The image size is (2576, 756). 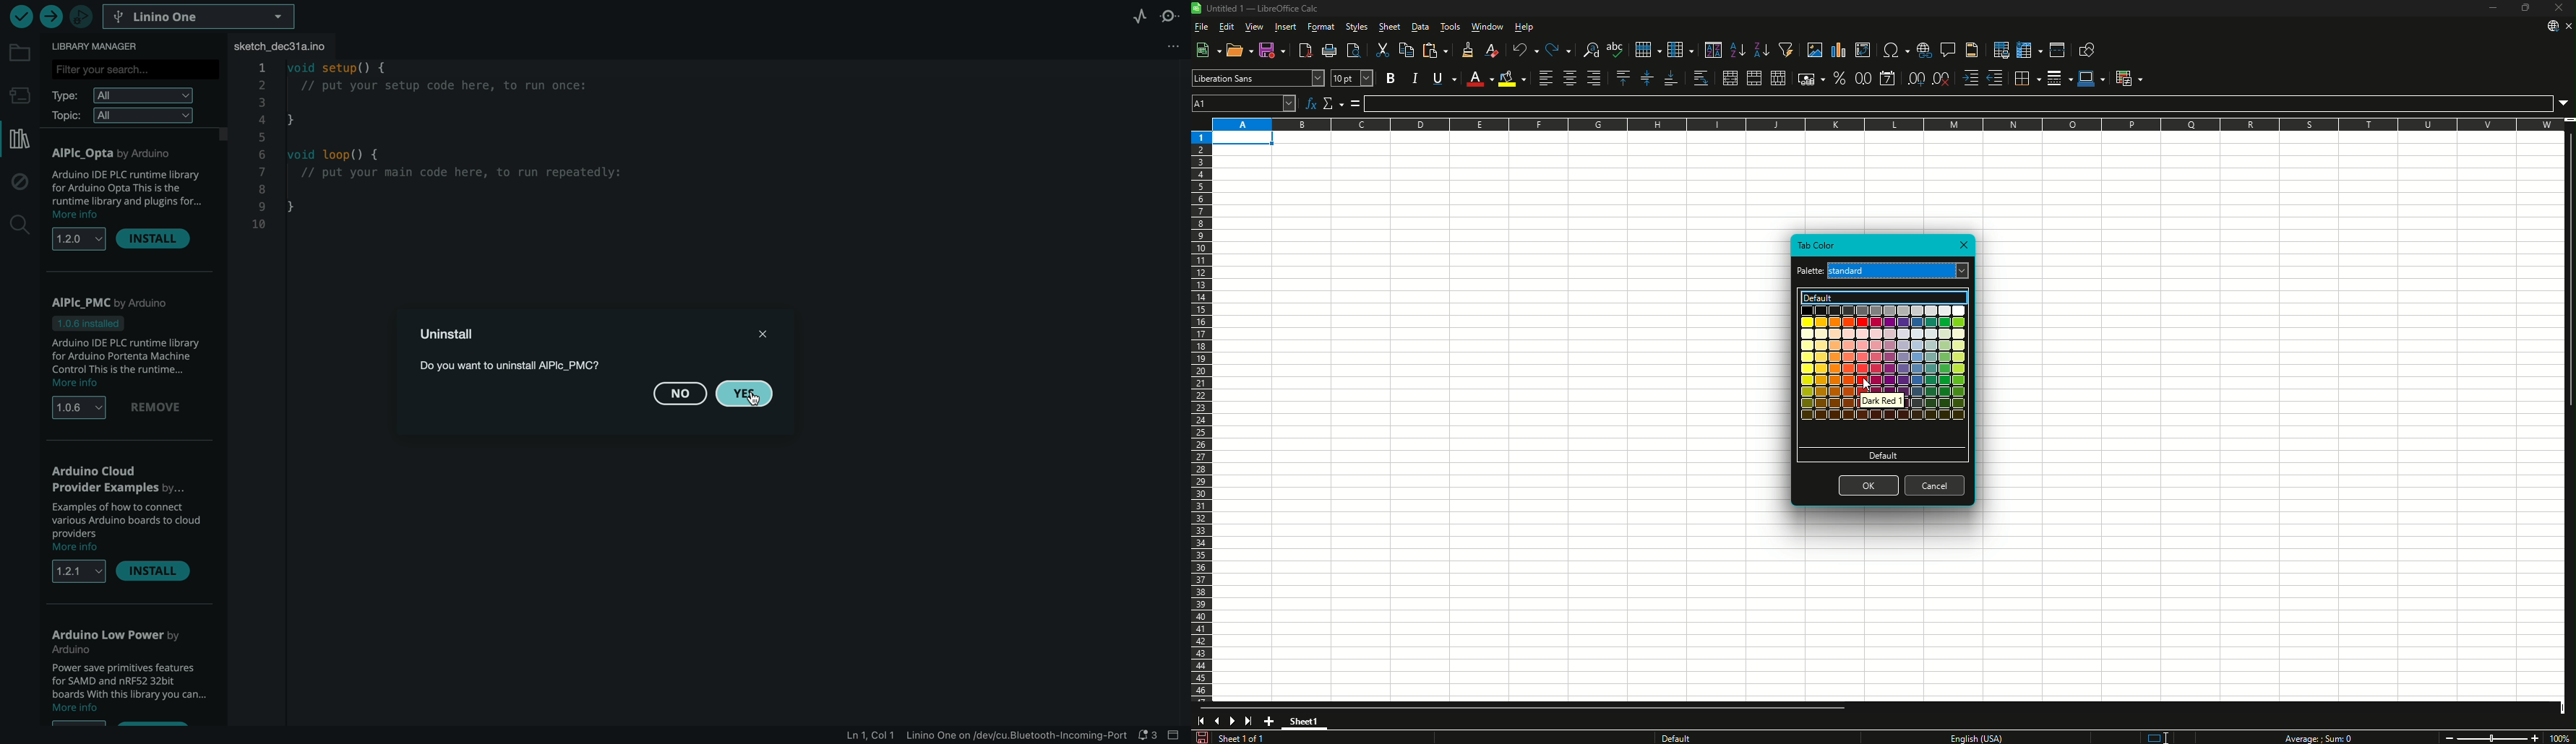 What do you see at coordinates (1263, 8) in the screenshot?
I see `Text` at bounding box center [1263, 8].